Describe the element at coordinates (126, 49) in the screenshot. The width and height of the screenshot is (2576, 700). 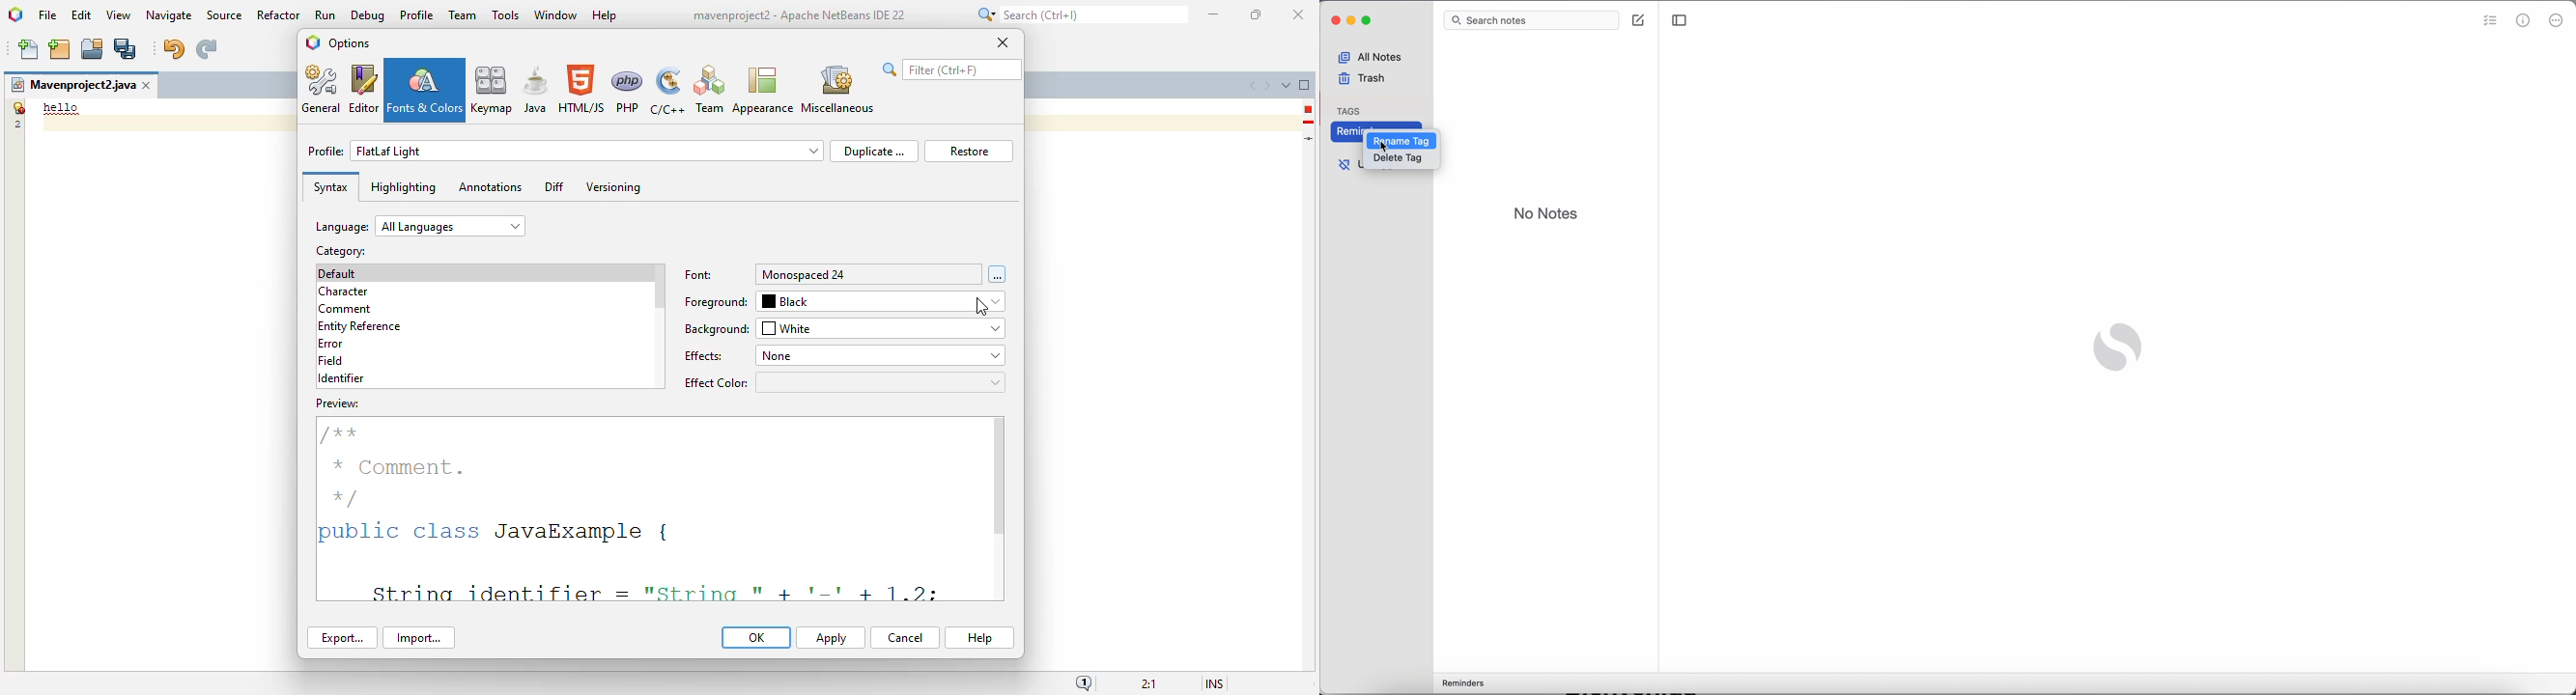
I see `save all` at that location.